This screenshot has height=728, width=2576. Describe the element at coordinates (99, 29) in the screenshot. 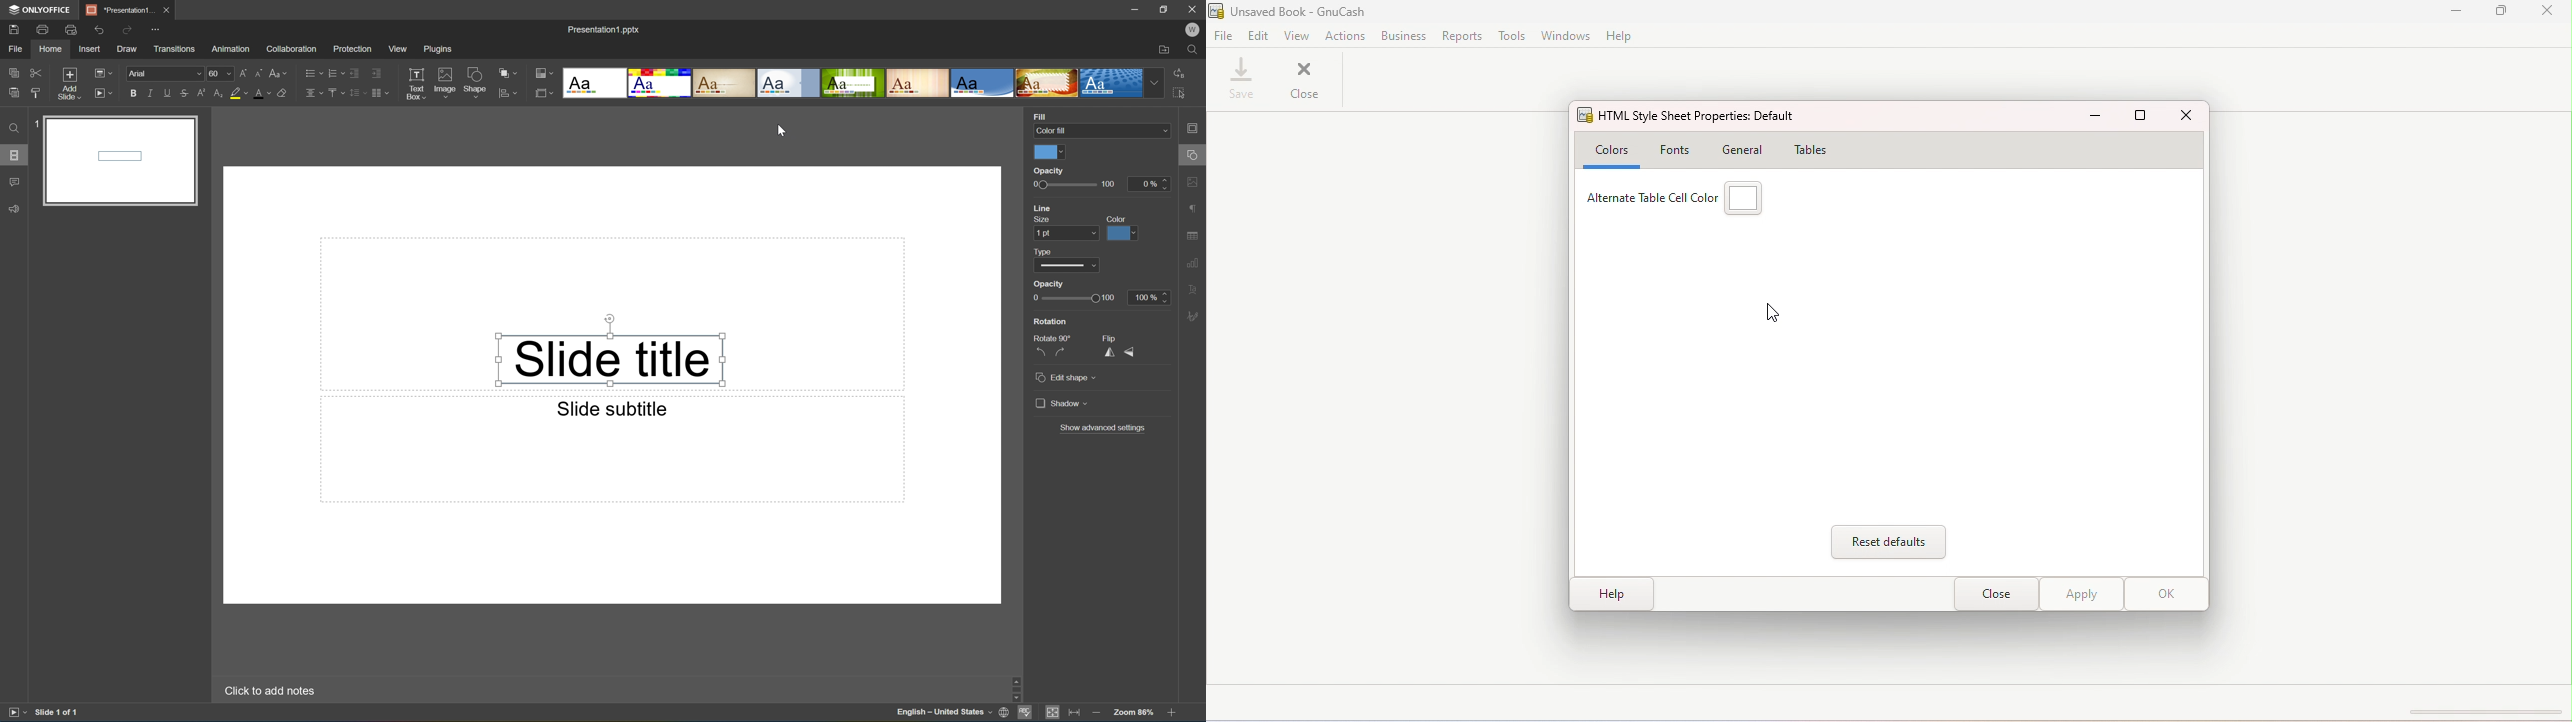

I see `Undo` at that location.